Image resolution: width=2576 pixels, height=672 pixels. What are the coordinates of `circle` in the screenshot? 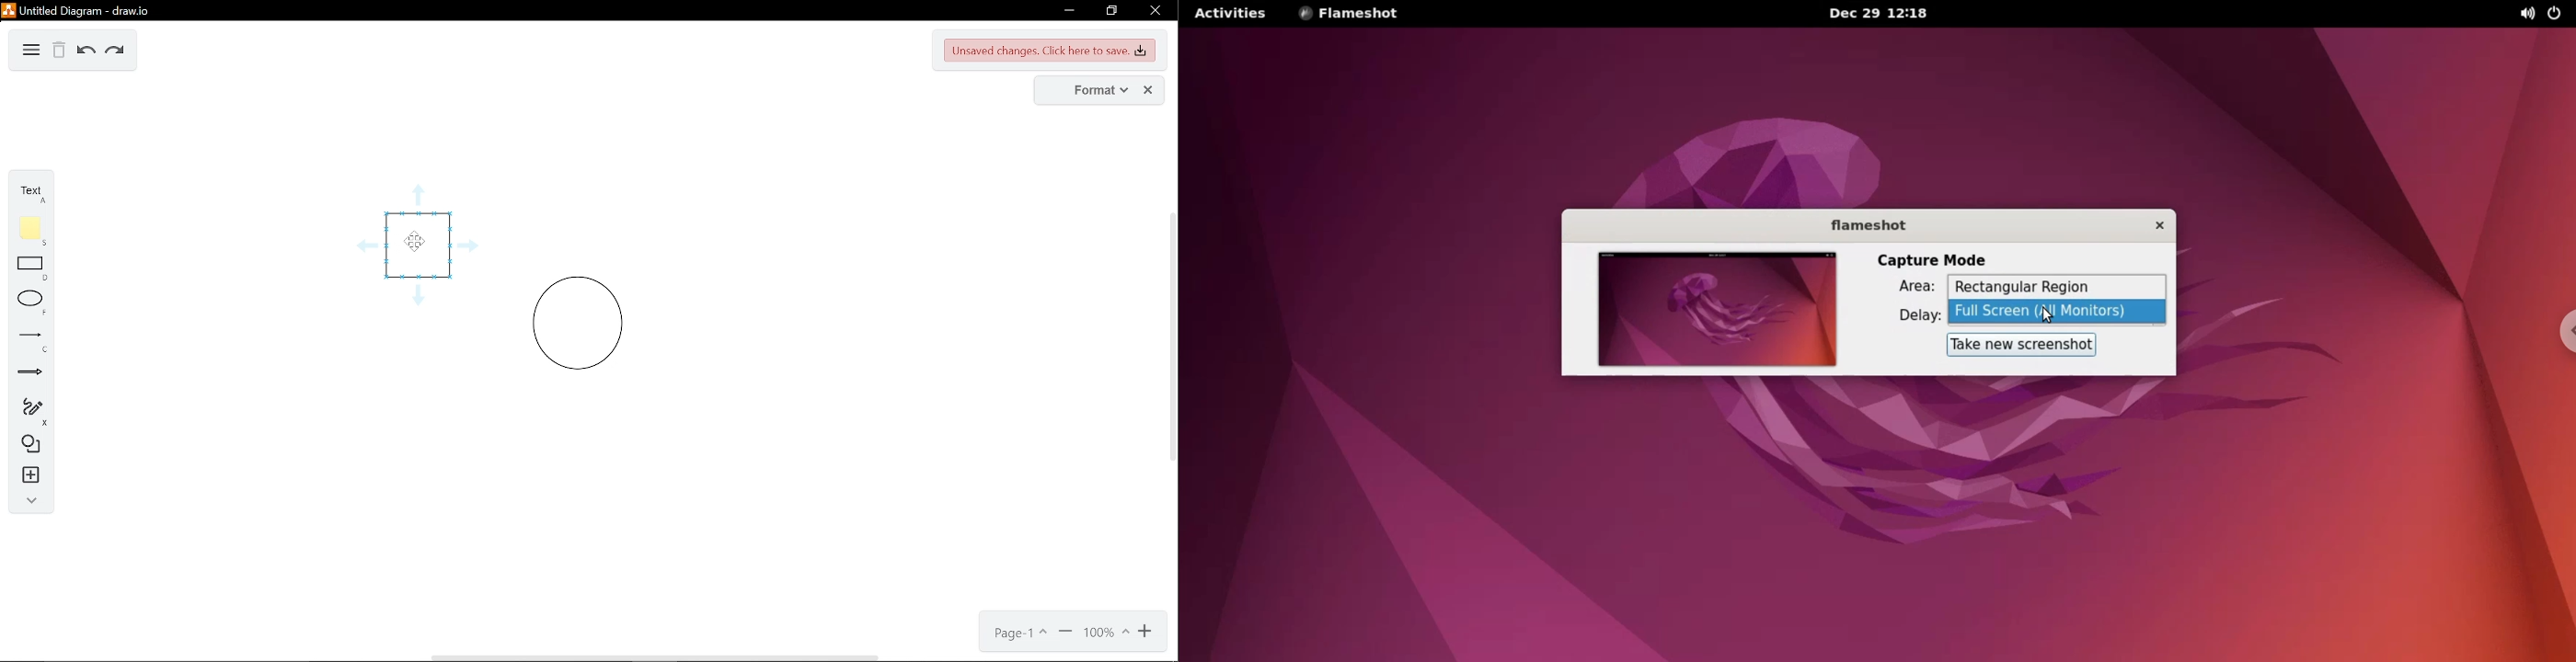 It's located at (576, 324).